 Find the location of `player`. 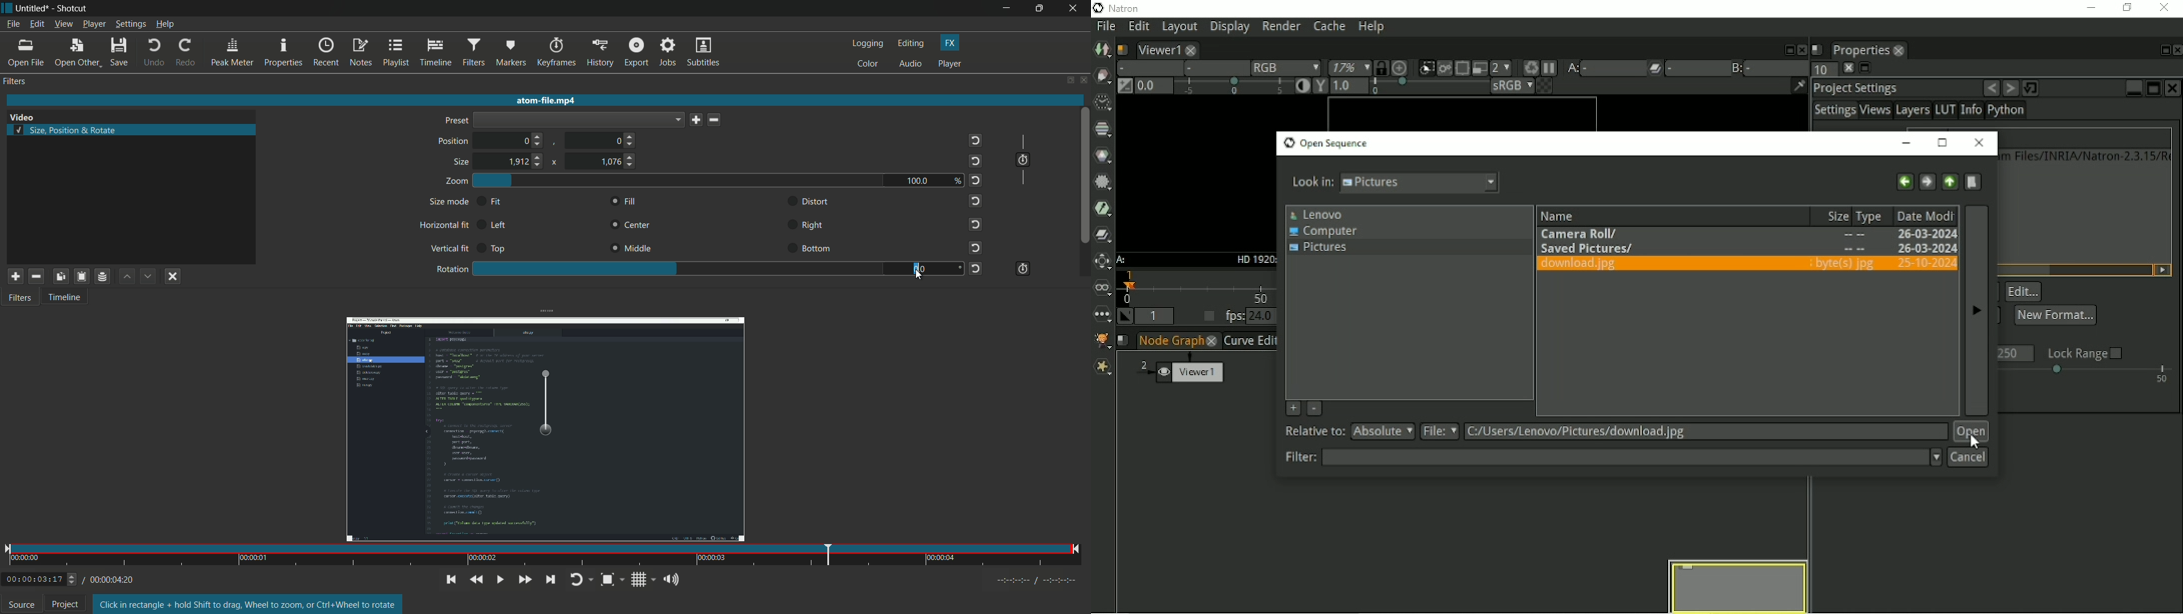

player is located at coordinates (952, 64).